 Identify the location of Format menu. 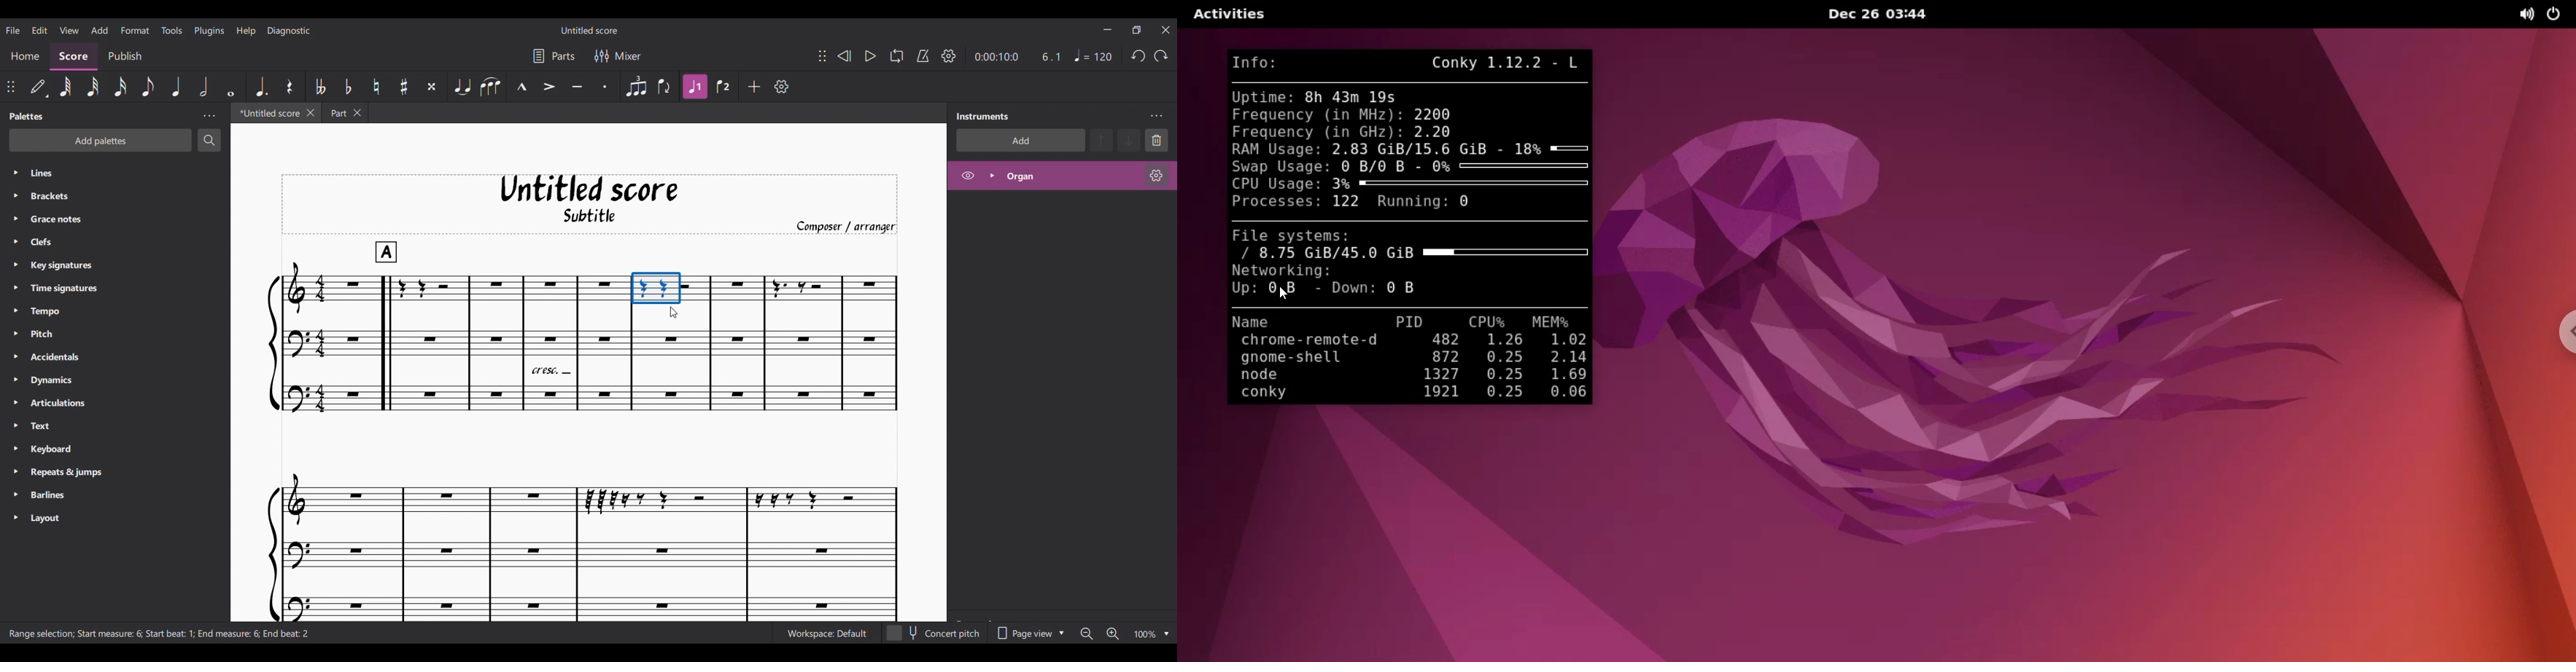
(134, 28).